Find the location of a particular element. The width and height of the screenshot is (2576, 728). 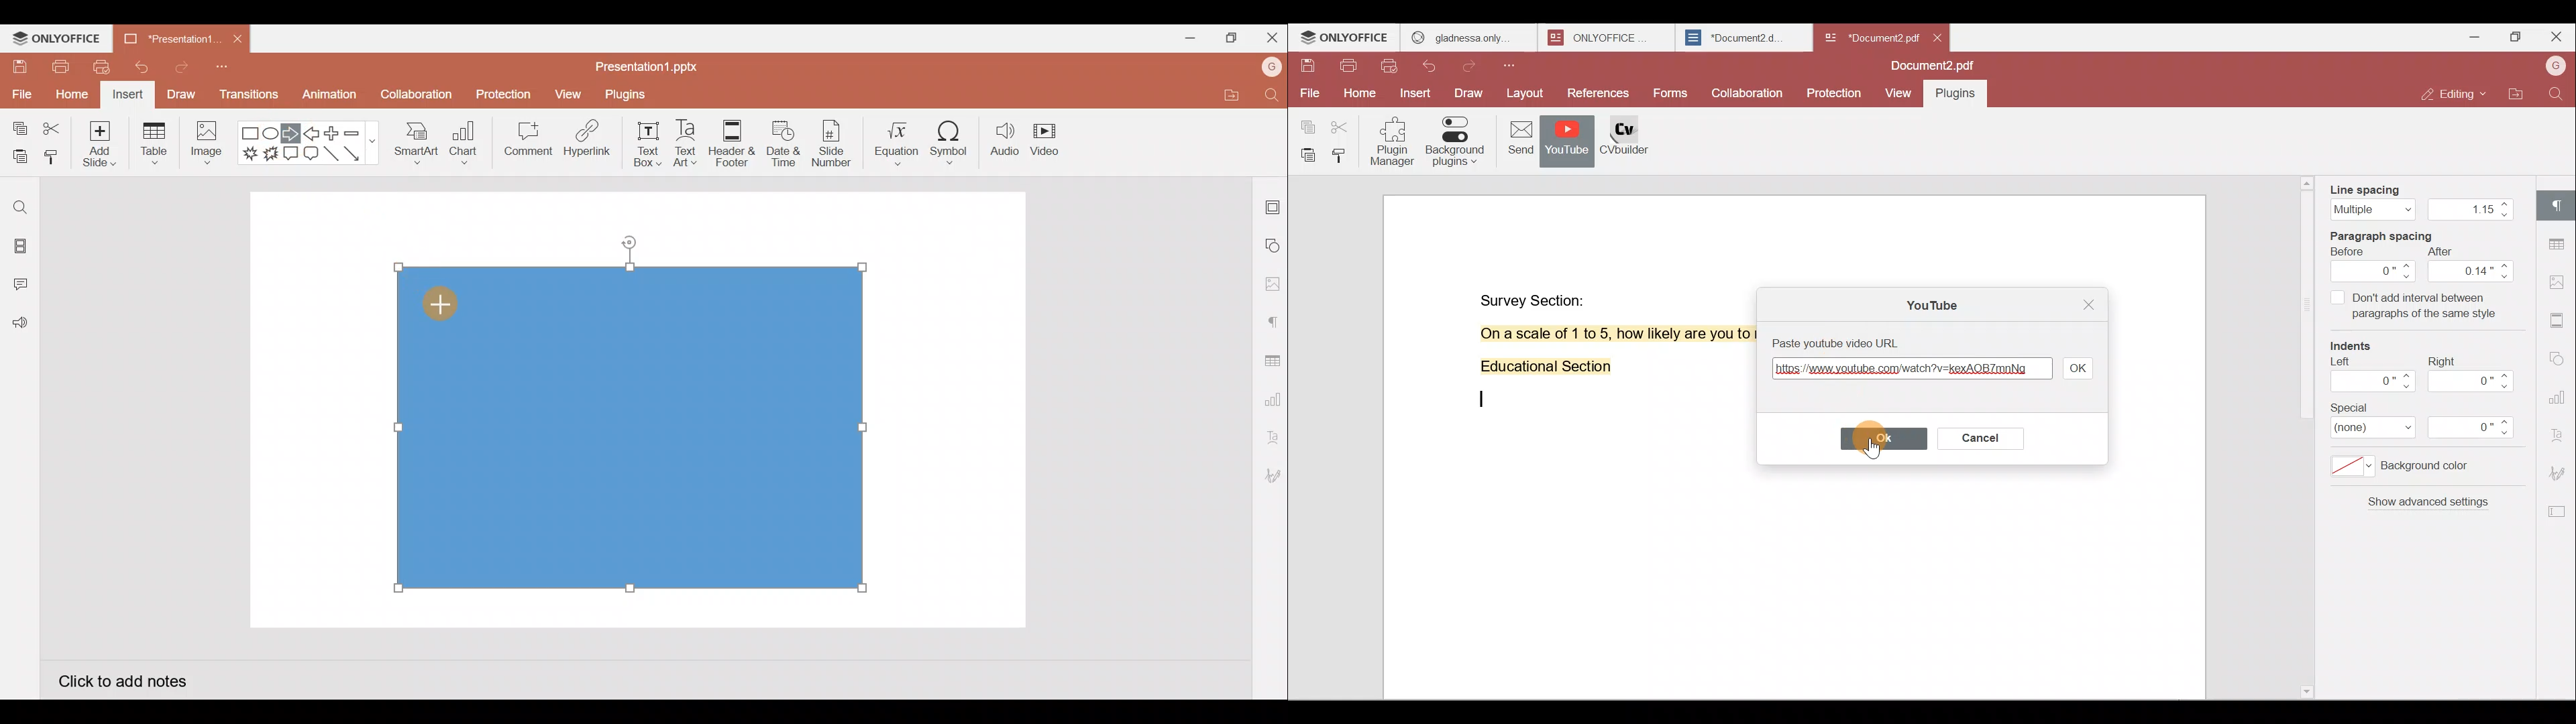

Slide settings is located at coordinates (1273, 204).